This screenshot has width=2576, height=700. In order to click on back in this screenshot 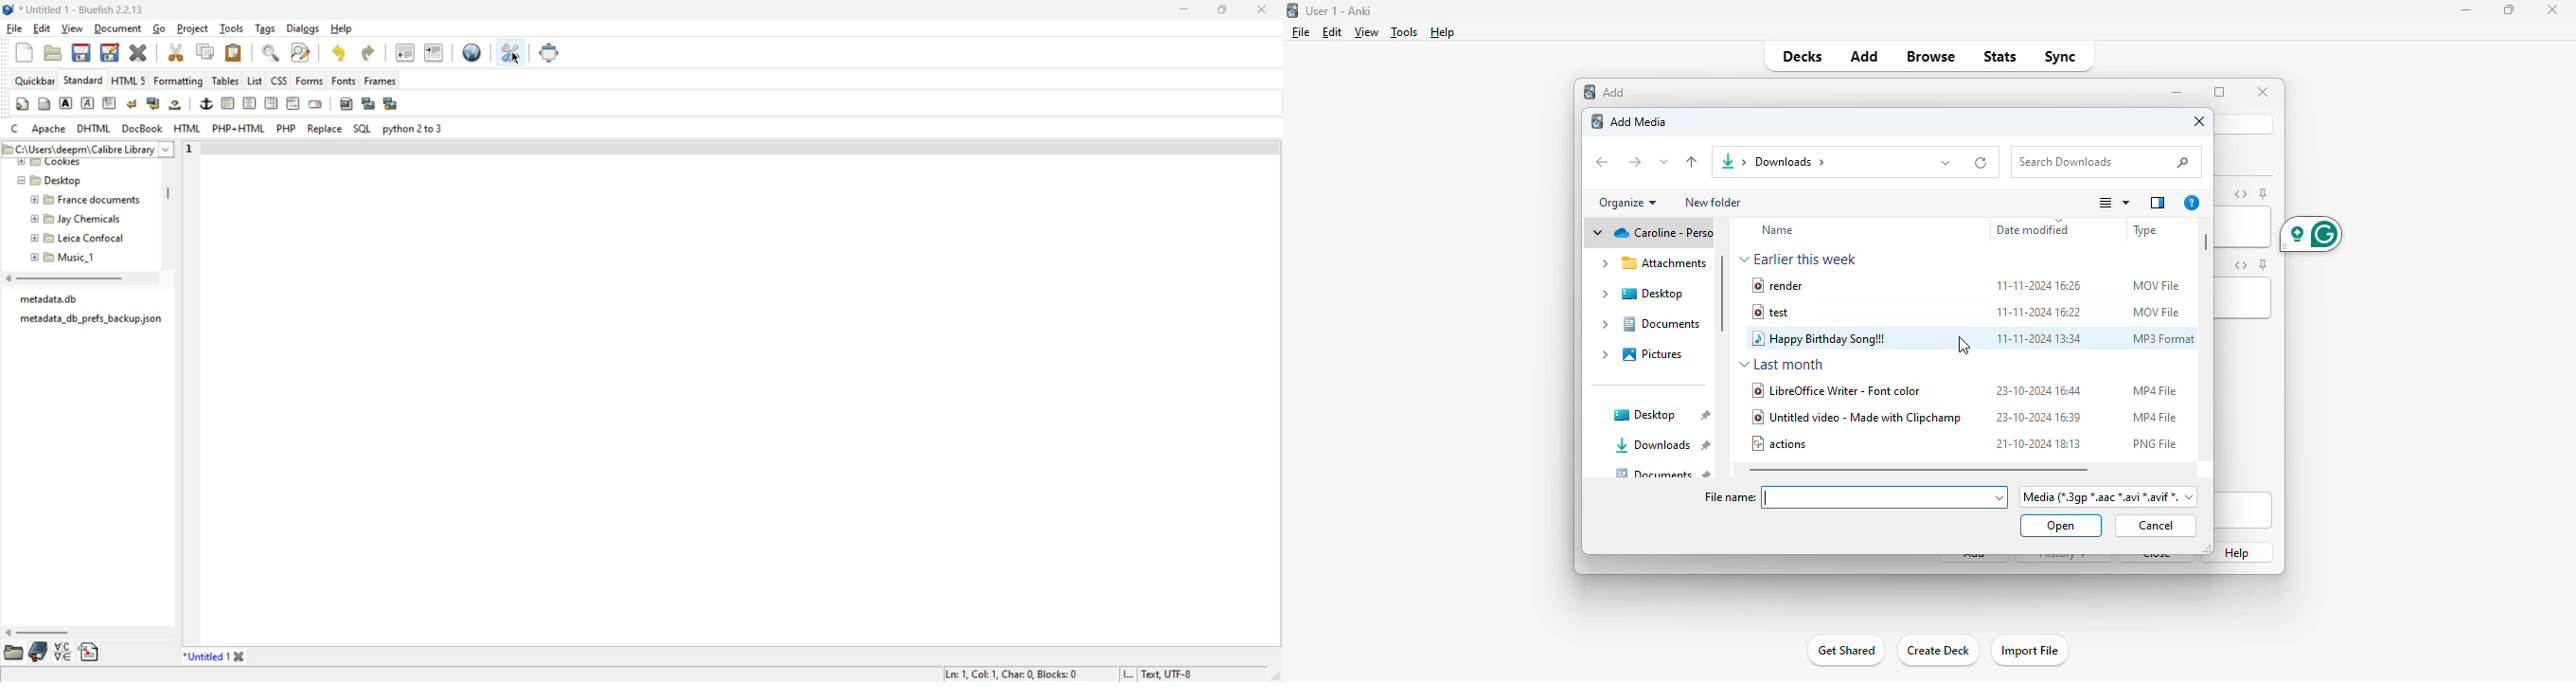, I will do `click(1601, 162)`.